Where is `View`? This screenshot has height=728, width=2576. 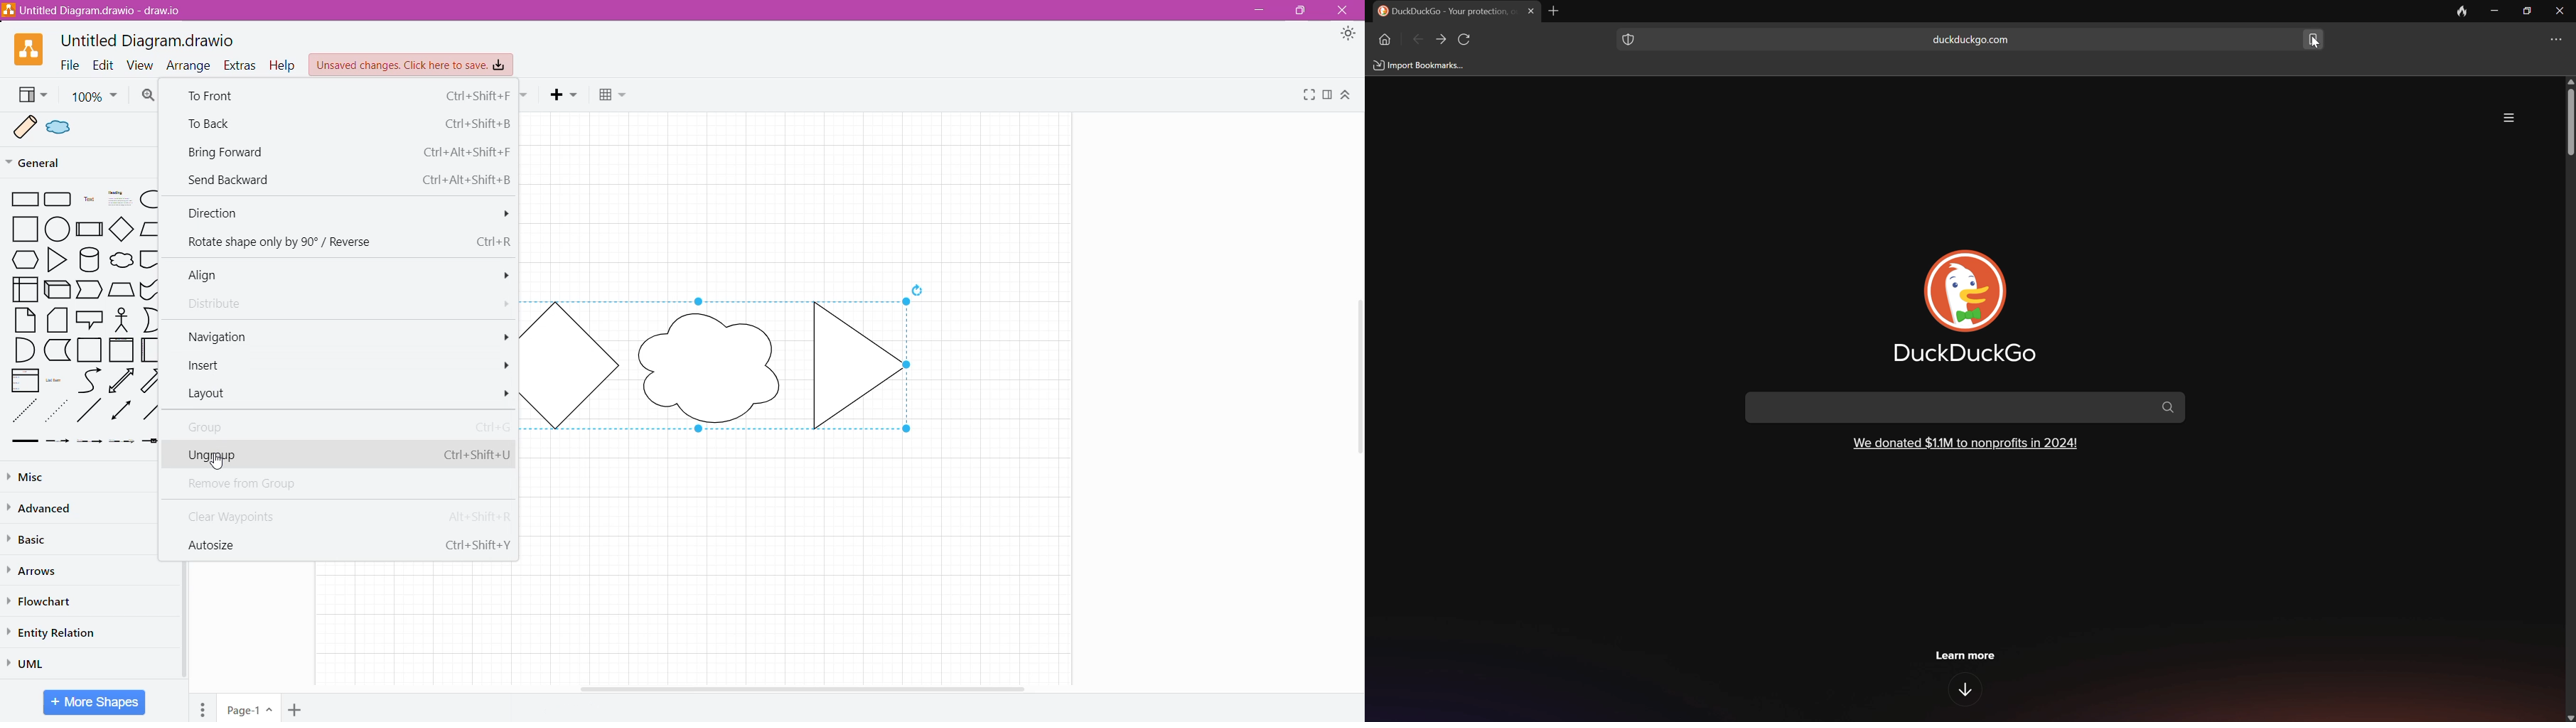 View is located at coordinates (31, 95).